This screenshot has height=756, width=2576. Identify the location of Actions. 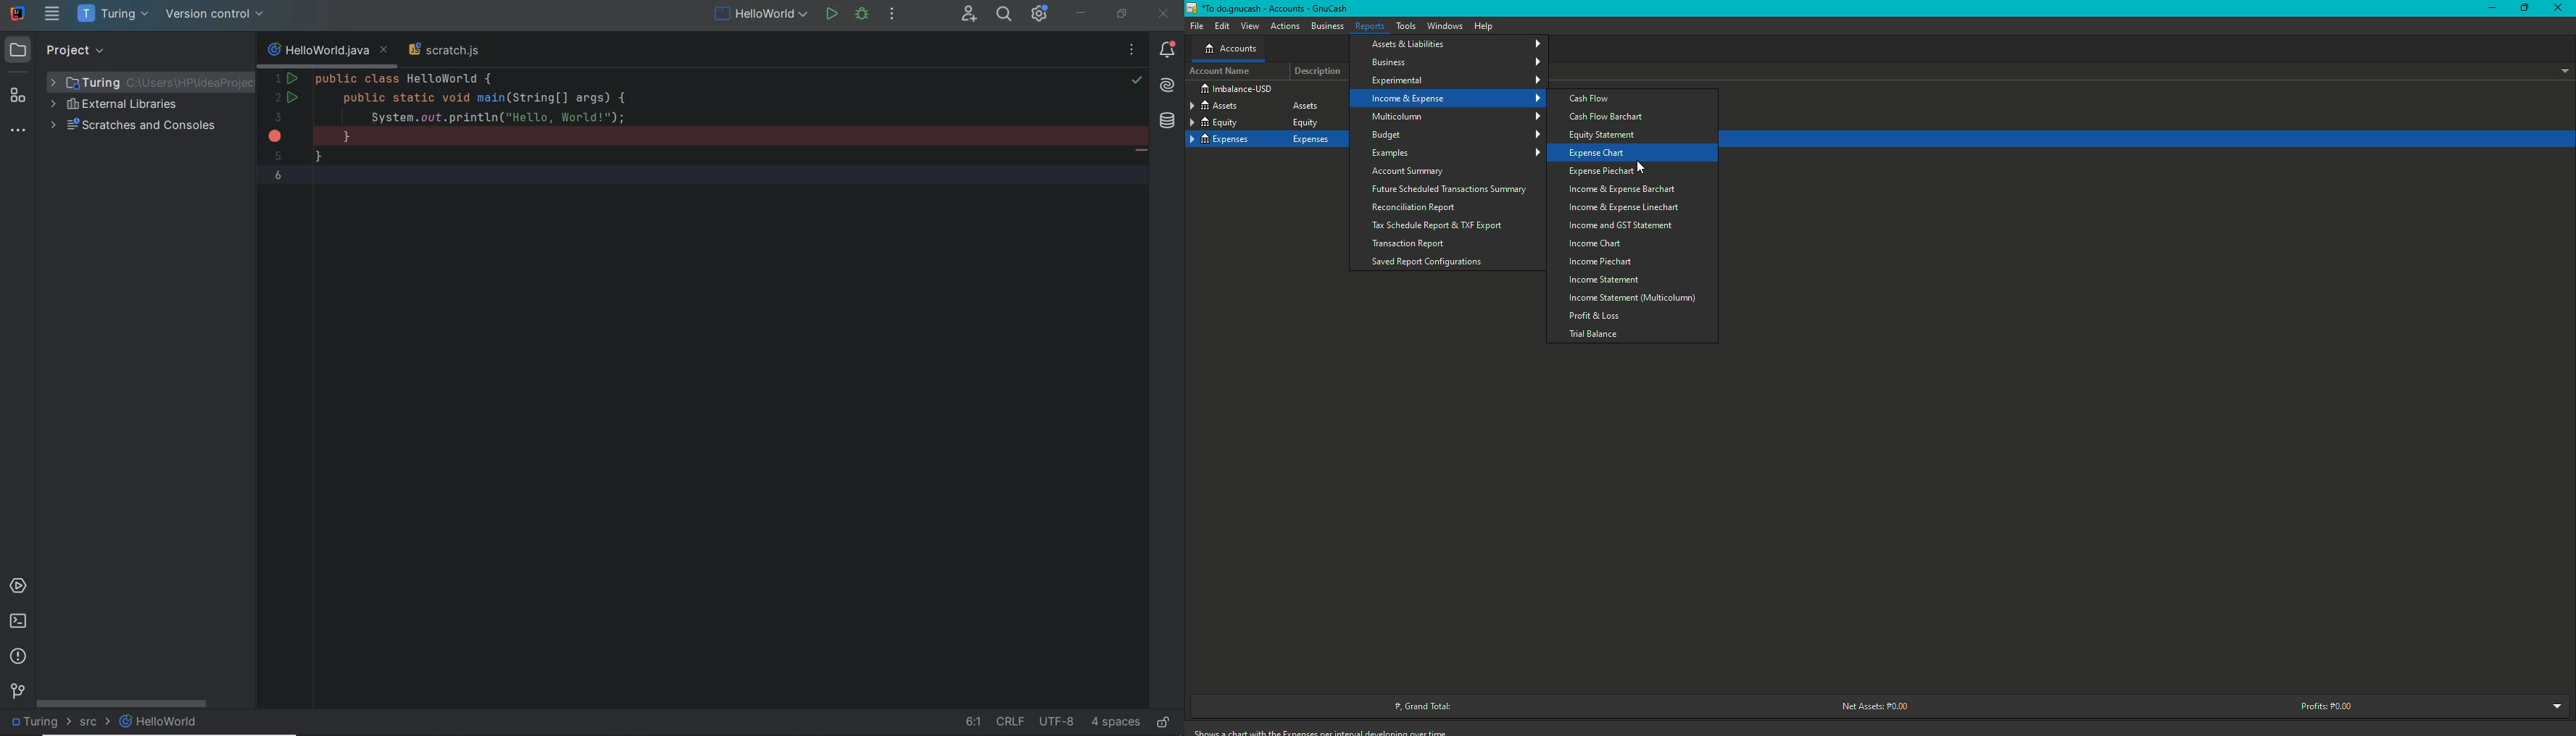
(1284, 25).